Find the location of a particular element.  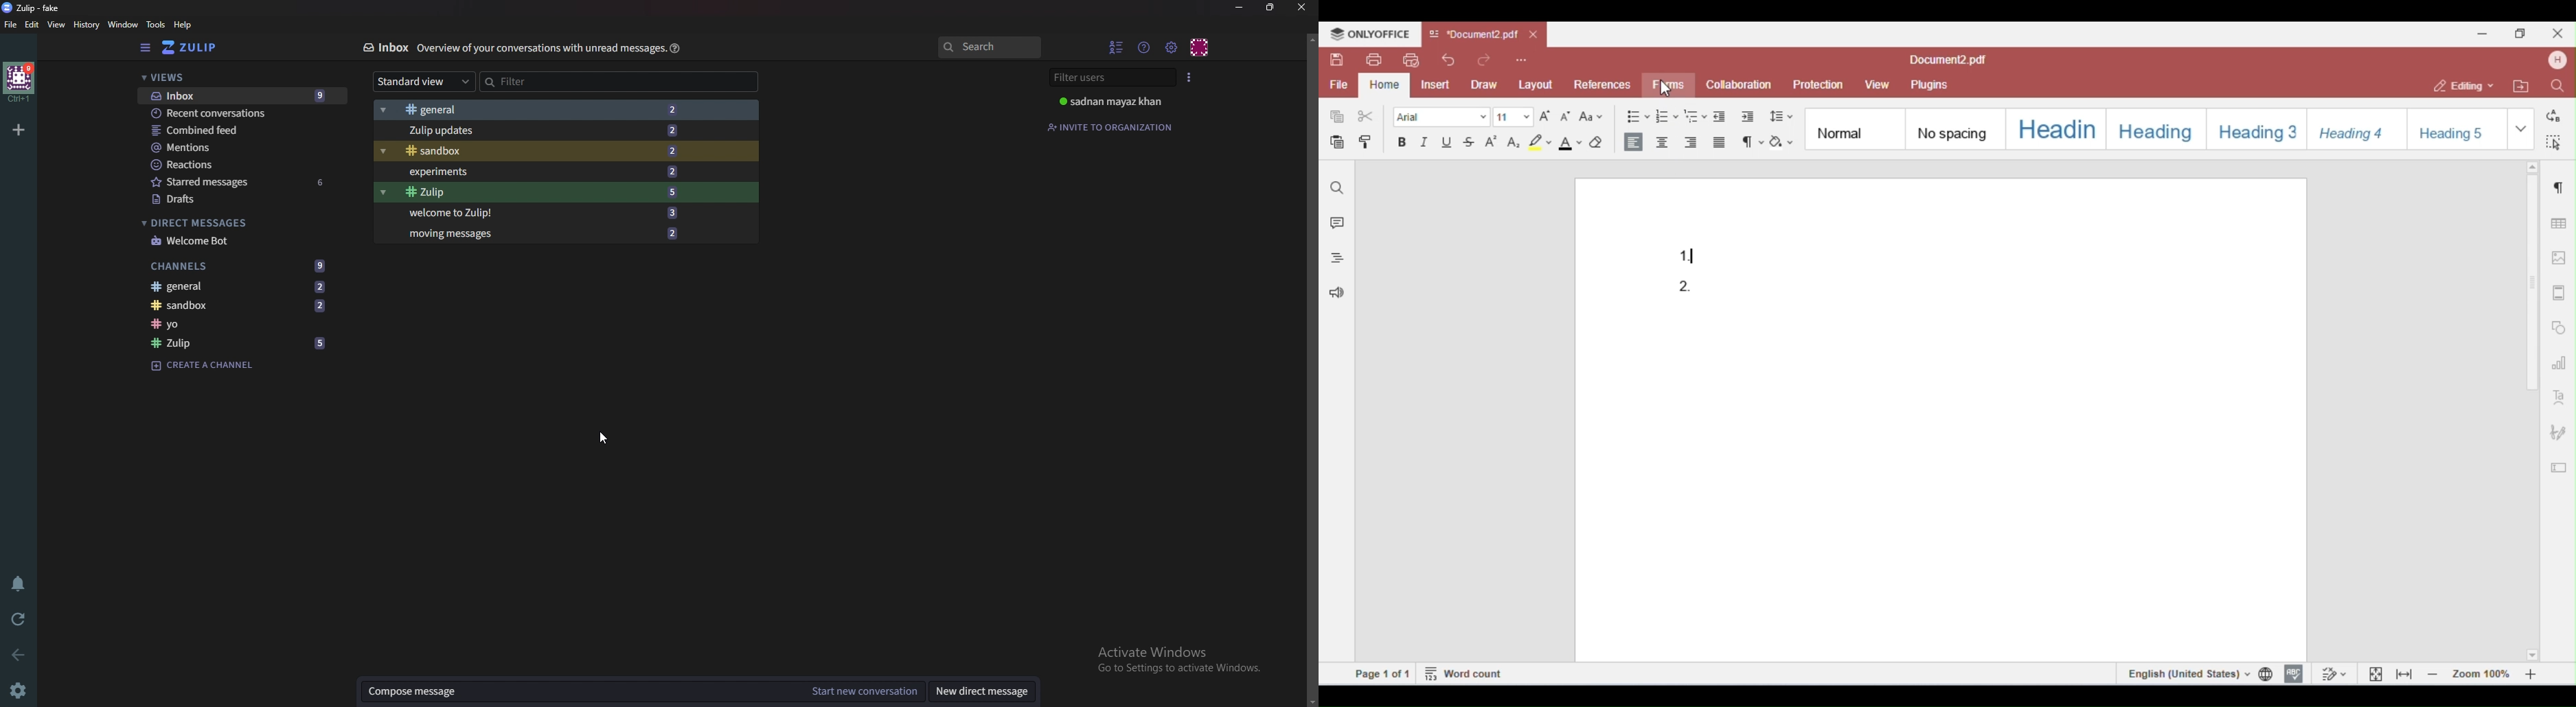

close is located at coordinates (1302, 7).